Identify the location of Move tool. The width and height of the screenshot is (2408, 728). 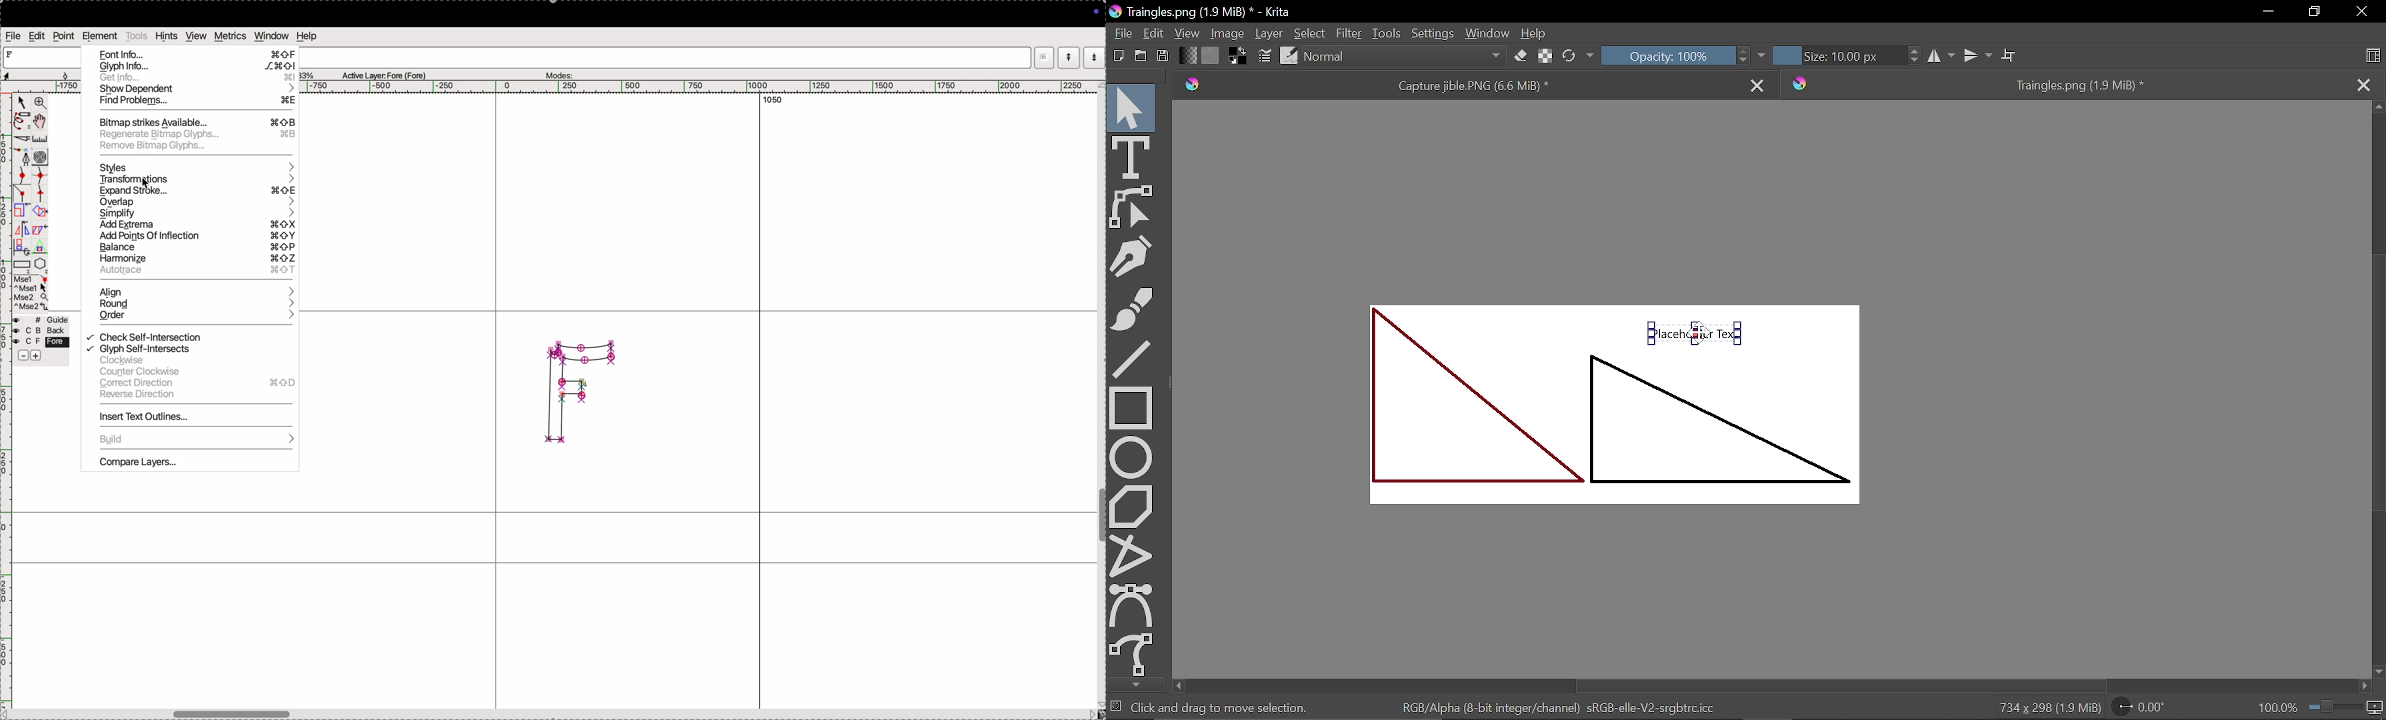
(1131, 104).